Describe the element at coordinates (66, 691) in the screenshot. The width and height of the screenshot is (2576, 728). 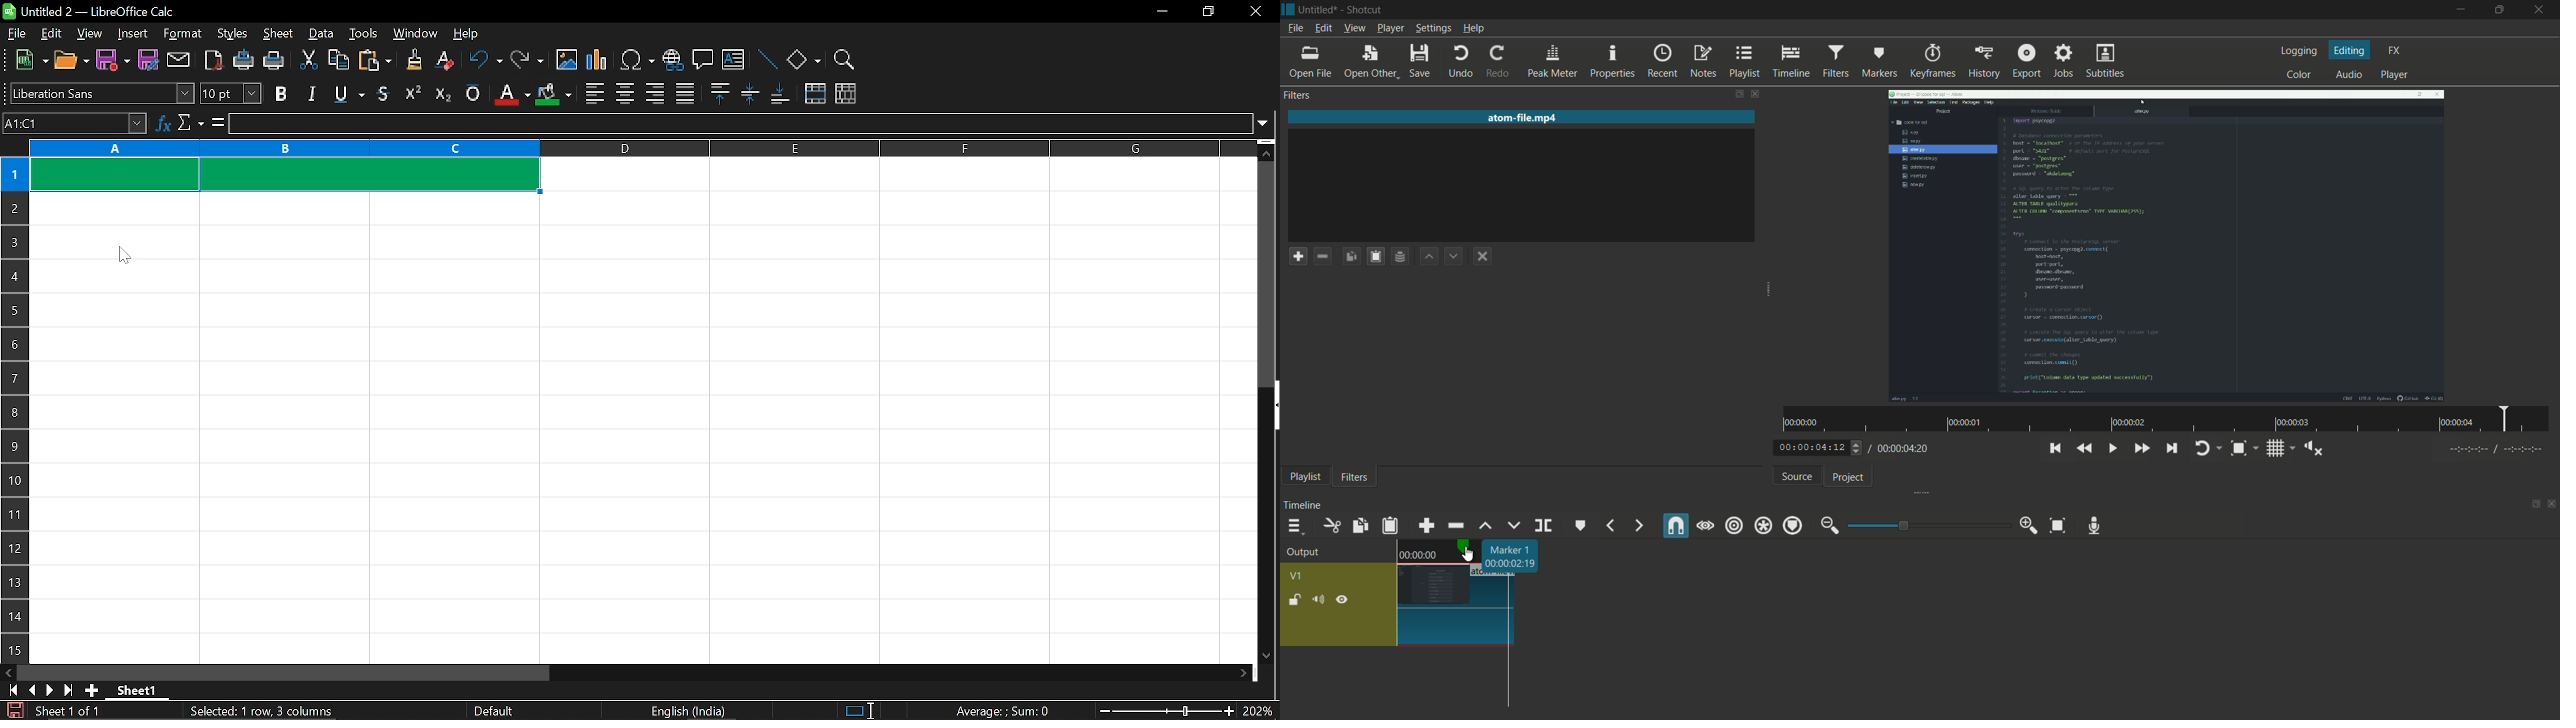
I see `go to last sheet` at that location.